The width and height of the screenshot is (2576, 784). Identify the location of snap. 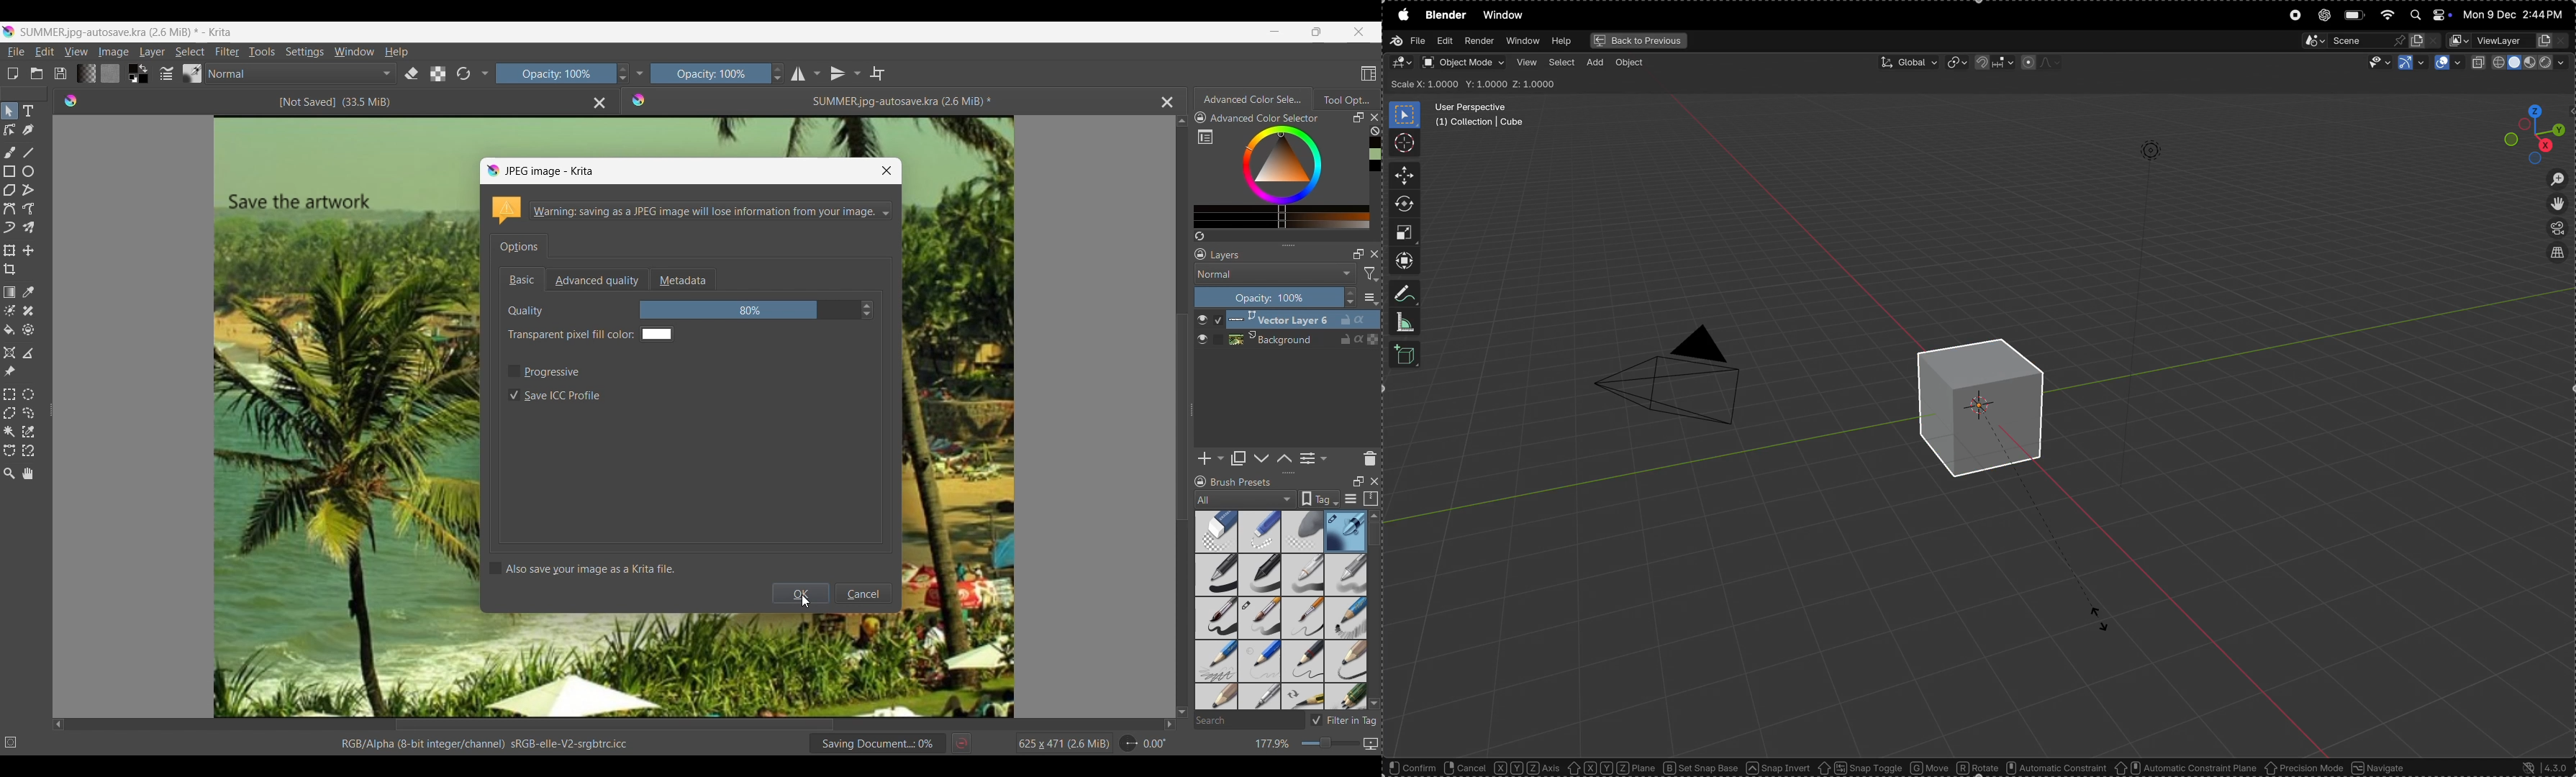
(1990, 63).